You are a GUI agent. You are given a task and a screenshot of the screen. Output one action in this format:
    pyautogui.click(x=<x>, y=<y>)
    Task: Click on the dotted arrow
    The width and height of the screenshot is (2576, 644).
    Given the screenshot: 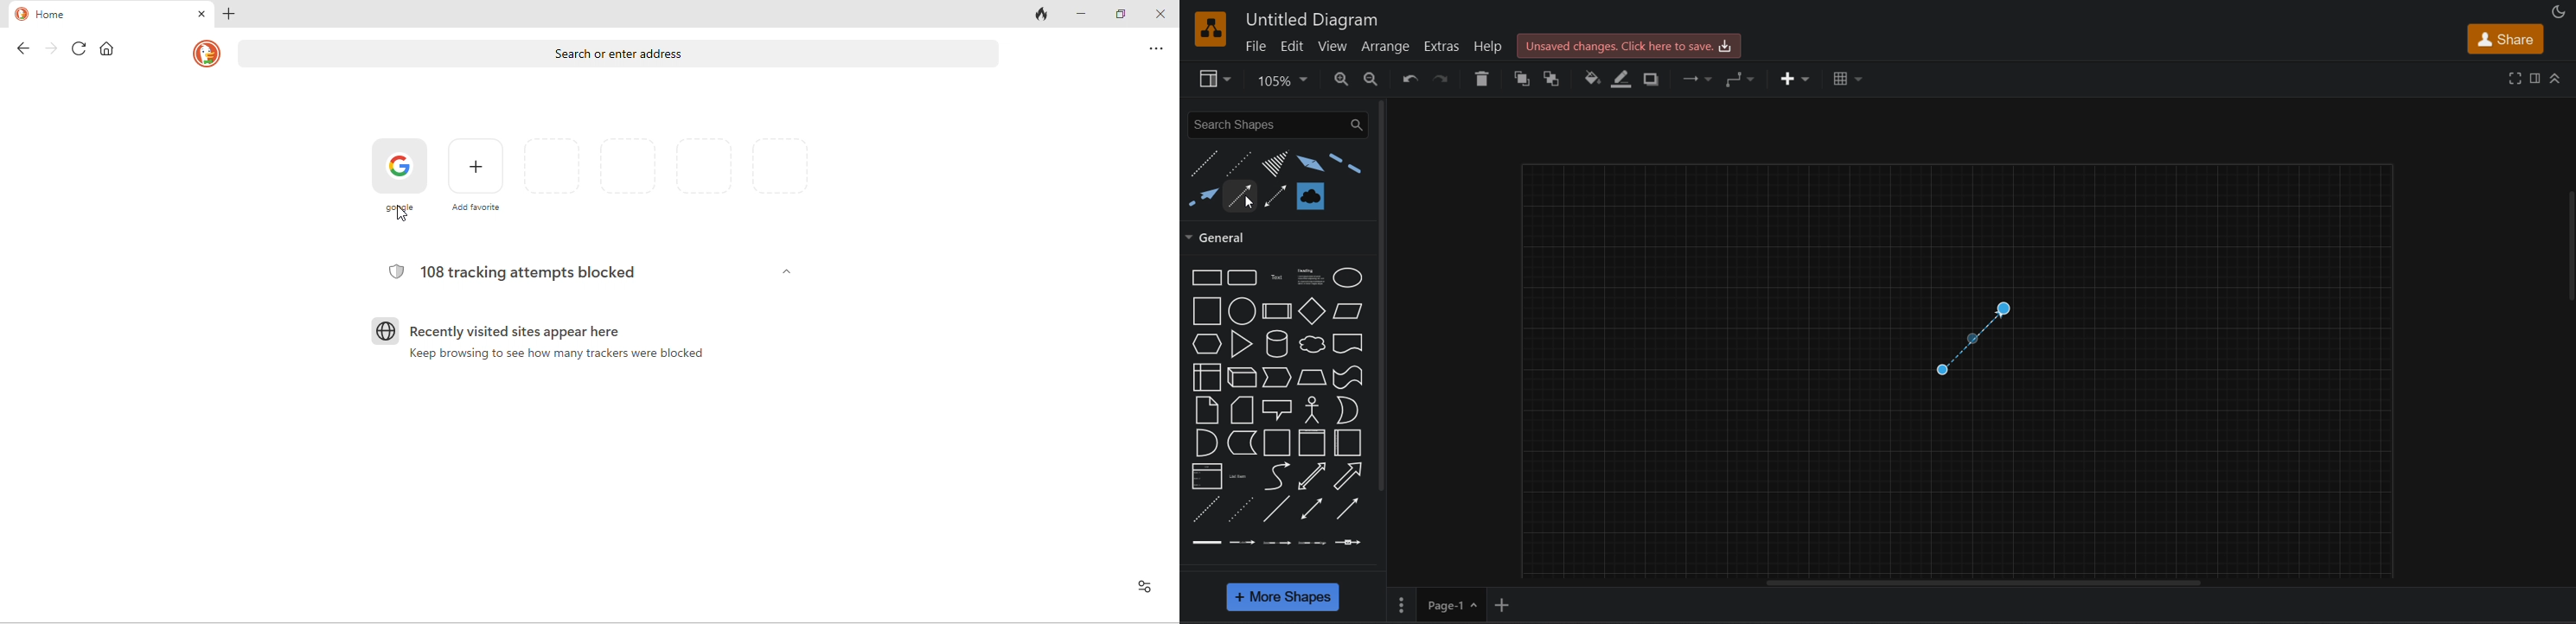 What is the action you would take?
    pyautogui.click(x=1967, y=338)
    